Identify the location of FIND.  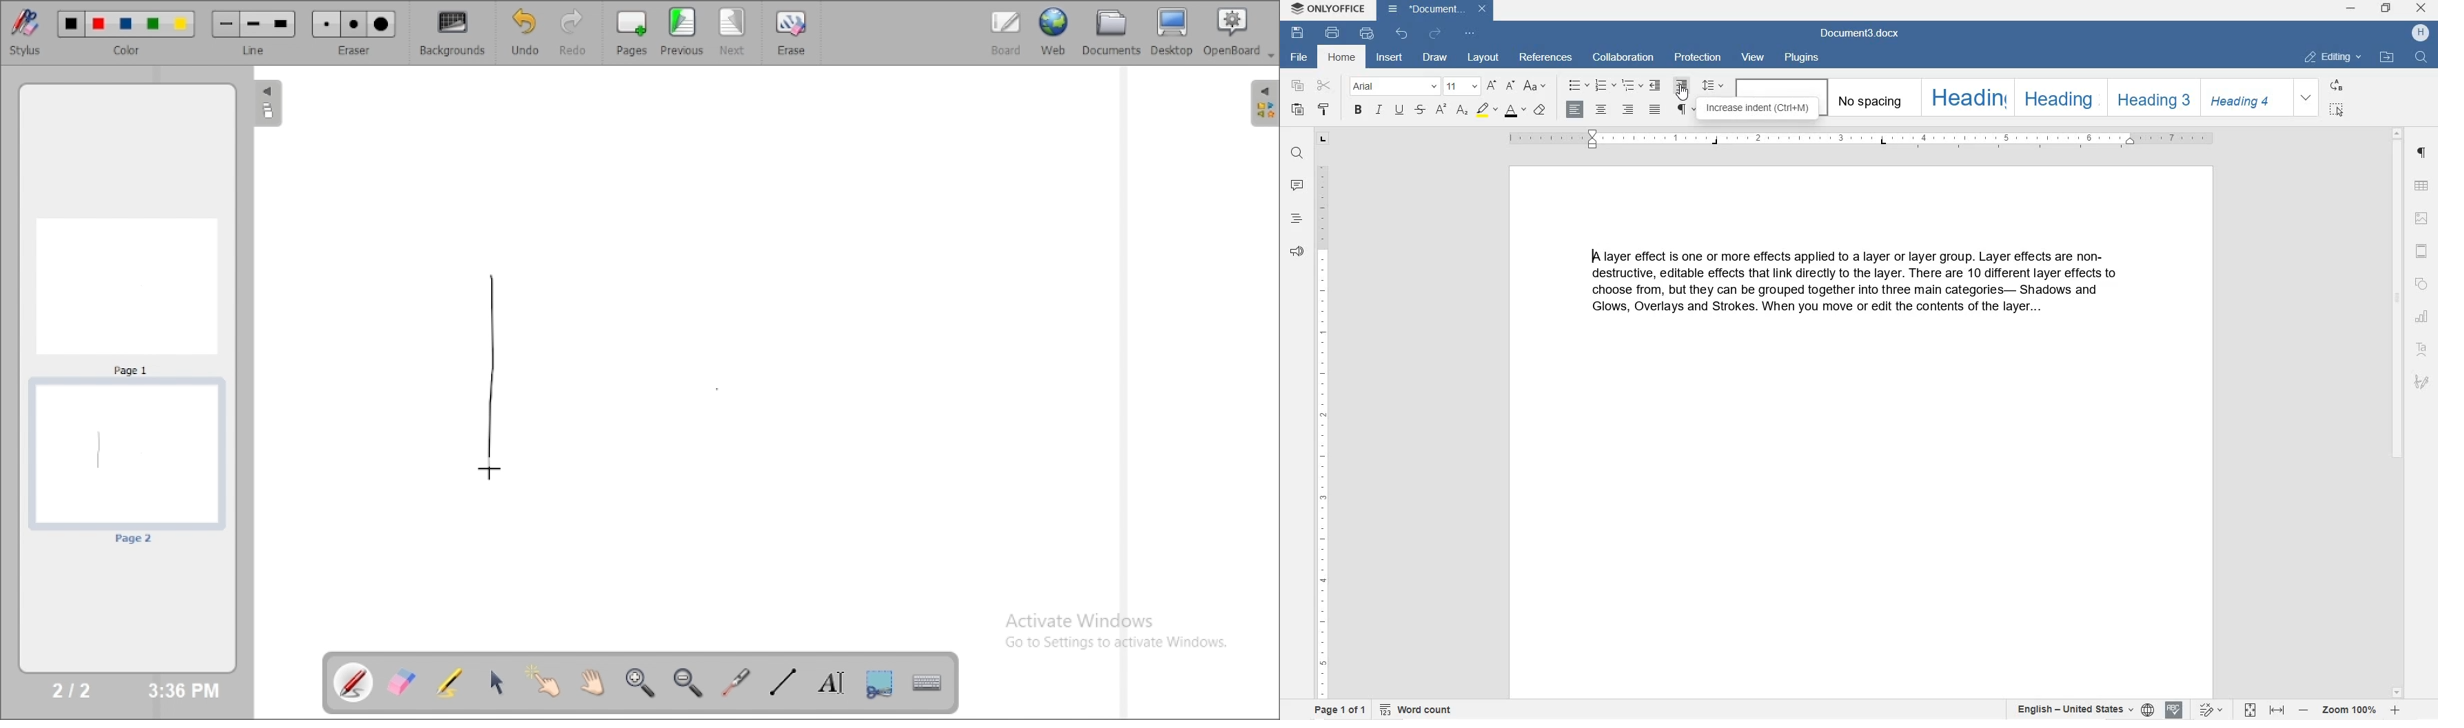
(2421, 57).